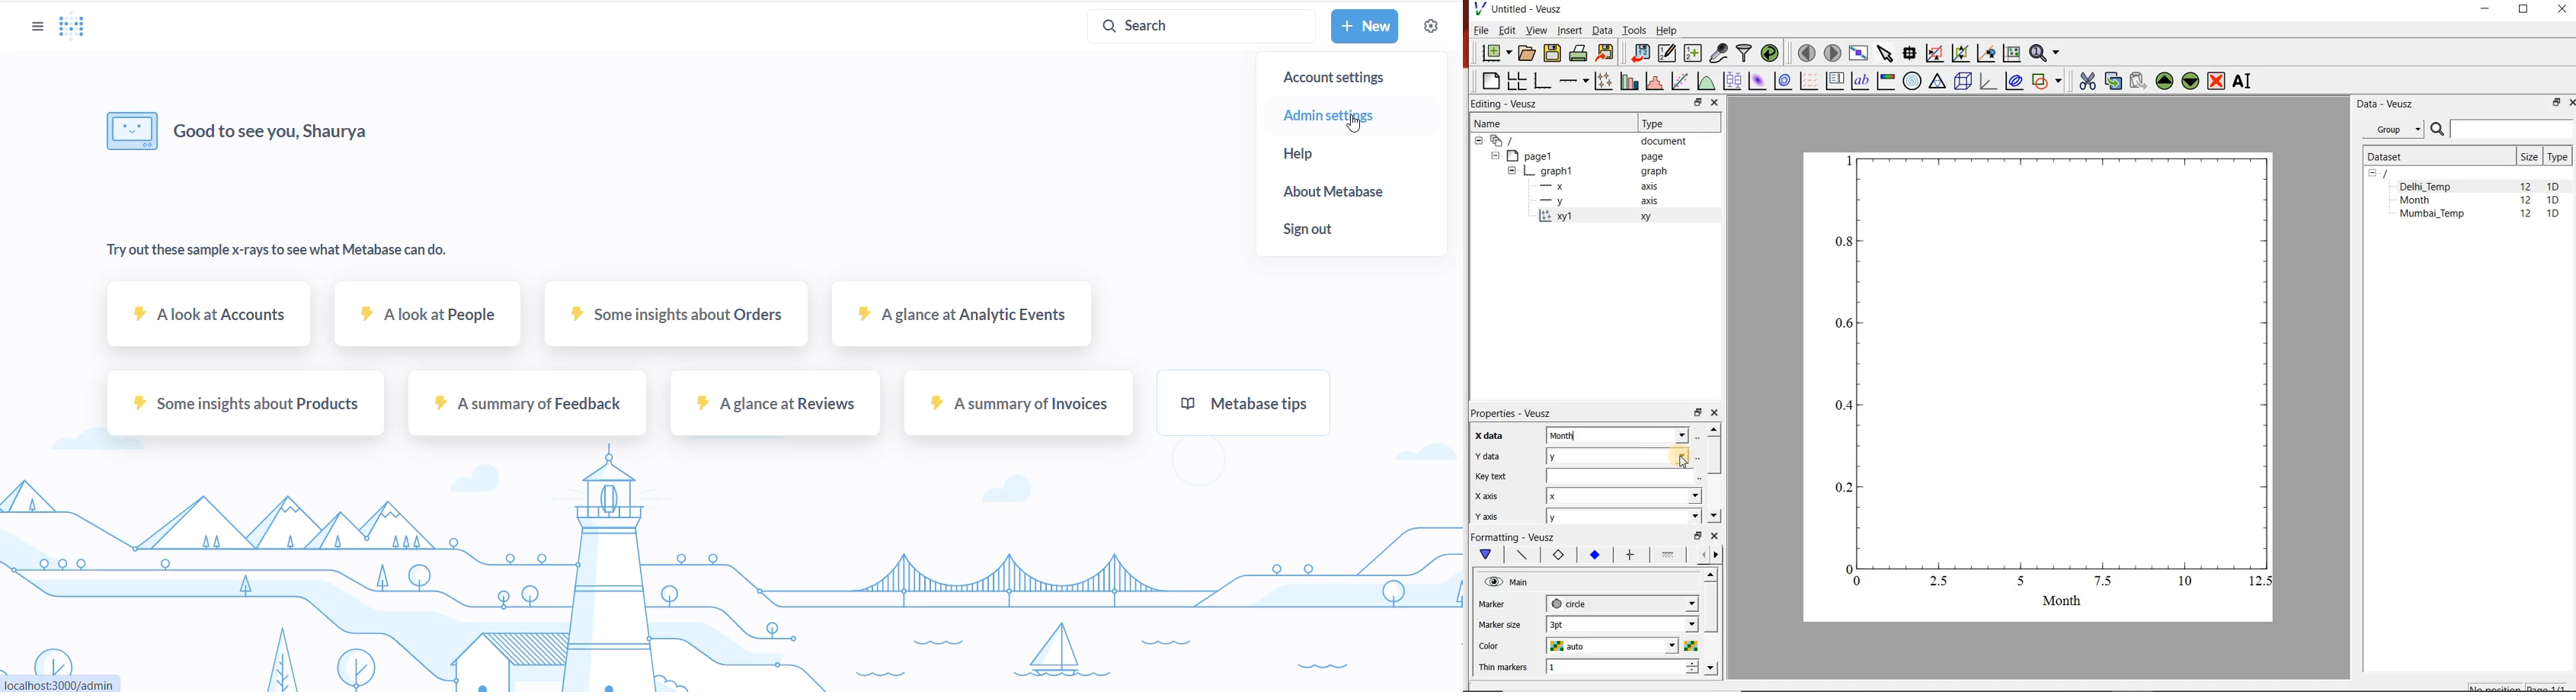 The image size is (2576, 700). What do you see at coordinates (1834, 82) in the screenshot?
I see `plot key` at bounding box center [1834, 82].